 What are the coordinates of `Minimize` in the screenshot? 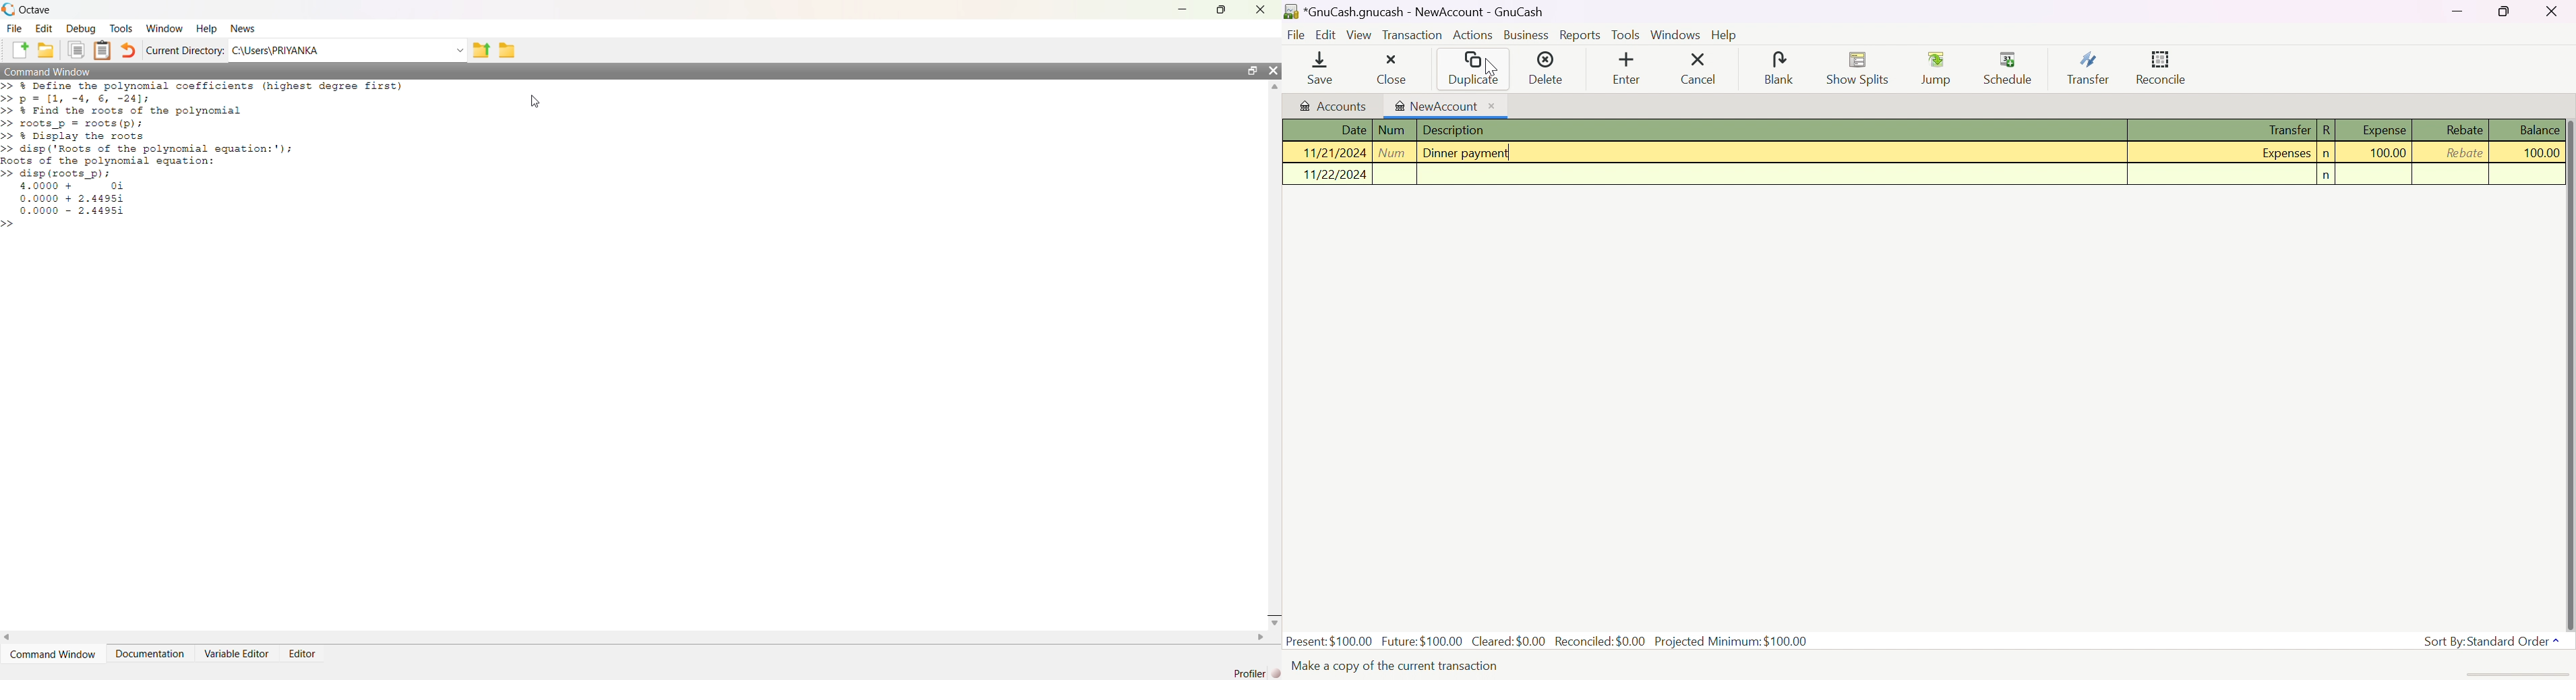 It's located at (1184, 8).